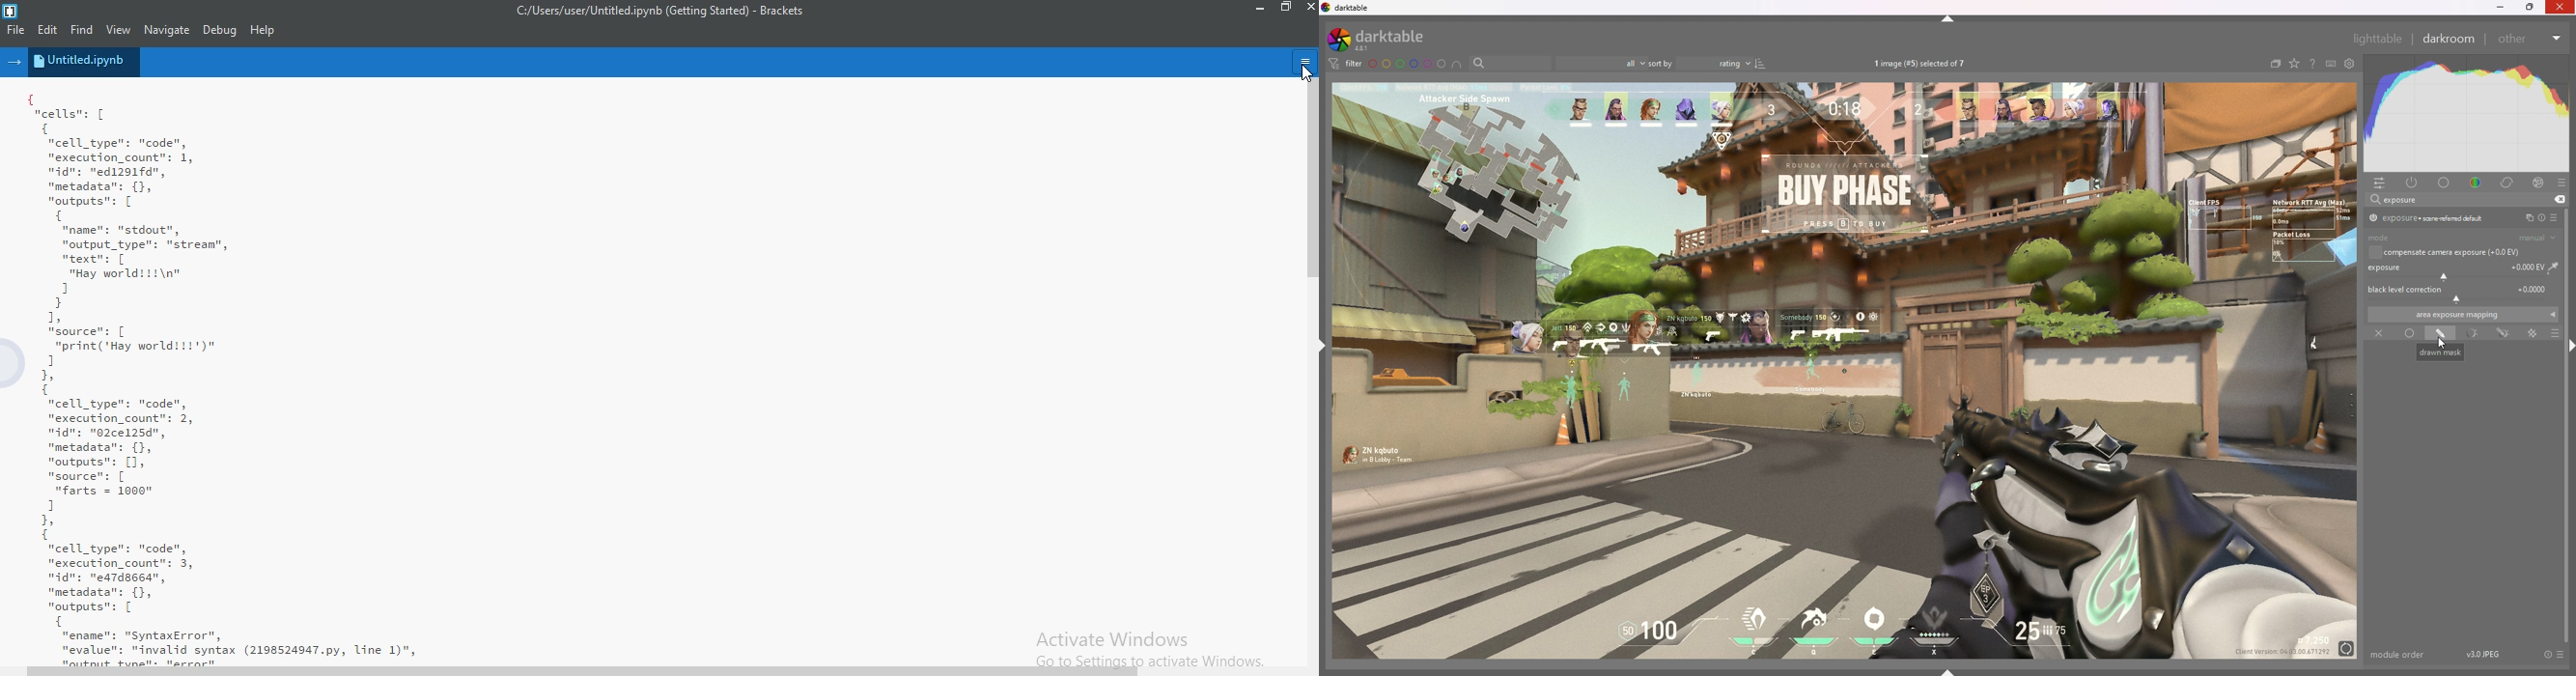  What do you see at coordinates (2410, 333) in the screenshot?
I see `uniformly` at bounding box center [2410, 333].